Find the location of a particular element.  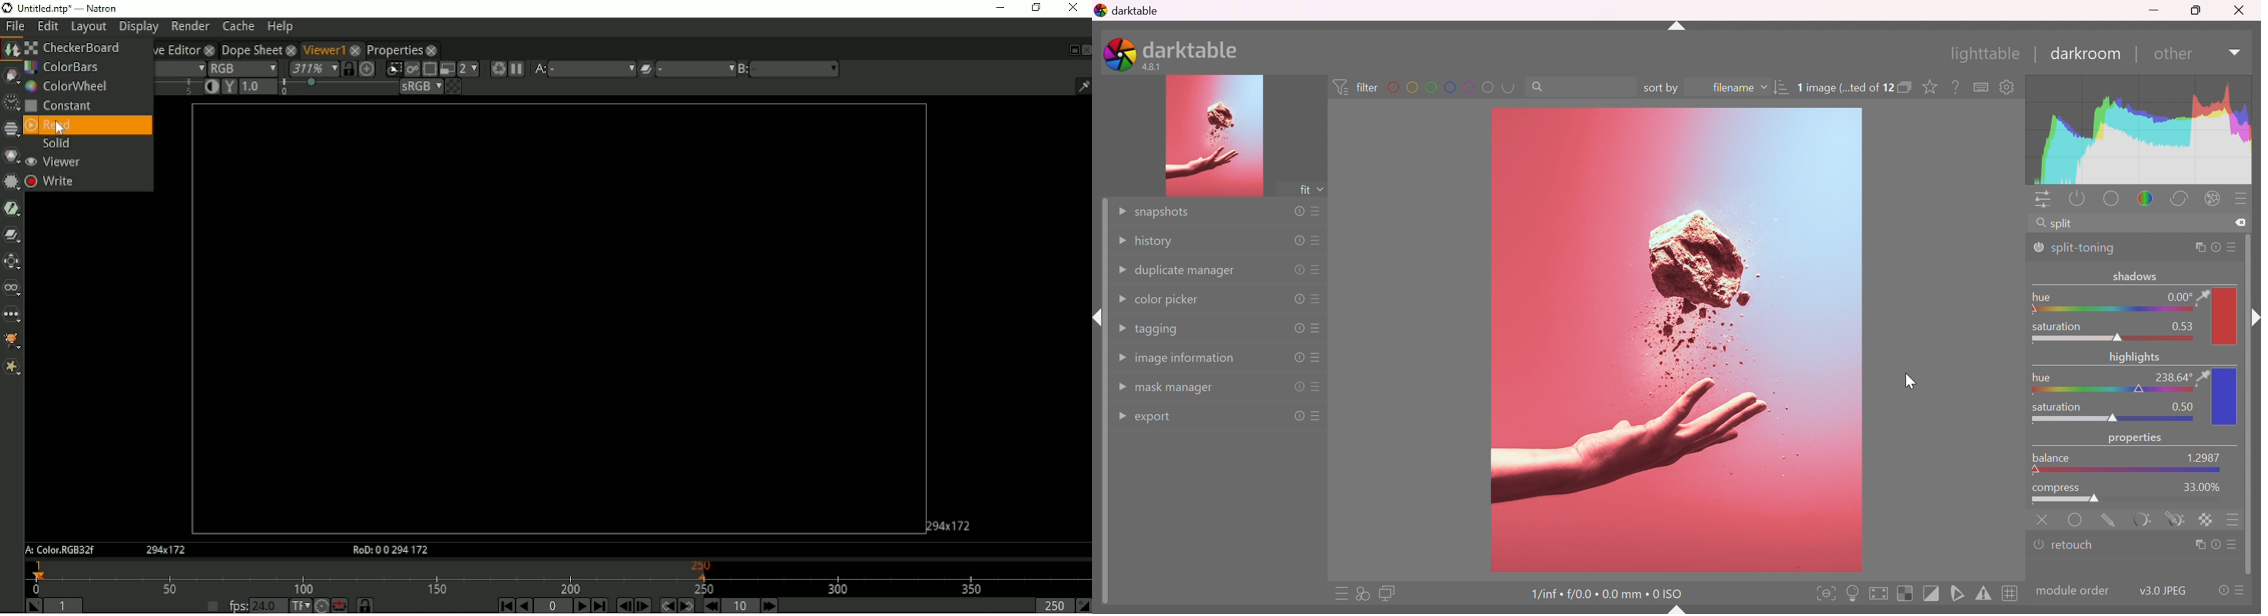

darktable is located at coordinates (1119, 53).